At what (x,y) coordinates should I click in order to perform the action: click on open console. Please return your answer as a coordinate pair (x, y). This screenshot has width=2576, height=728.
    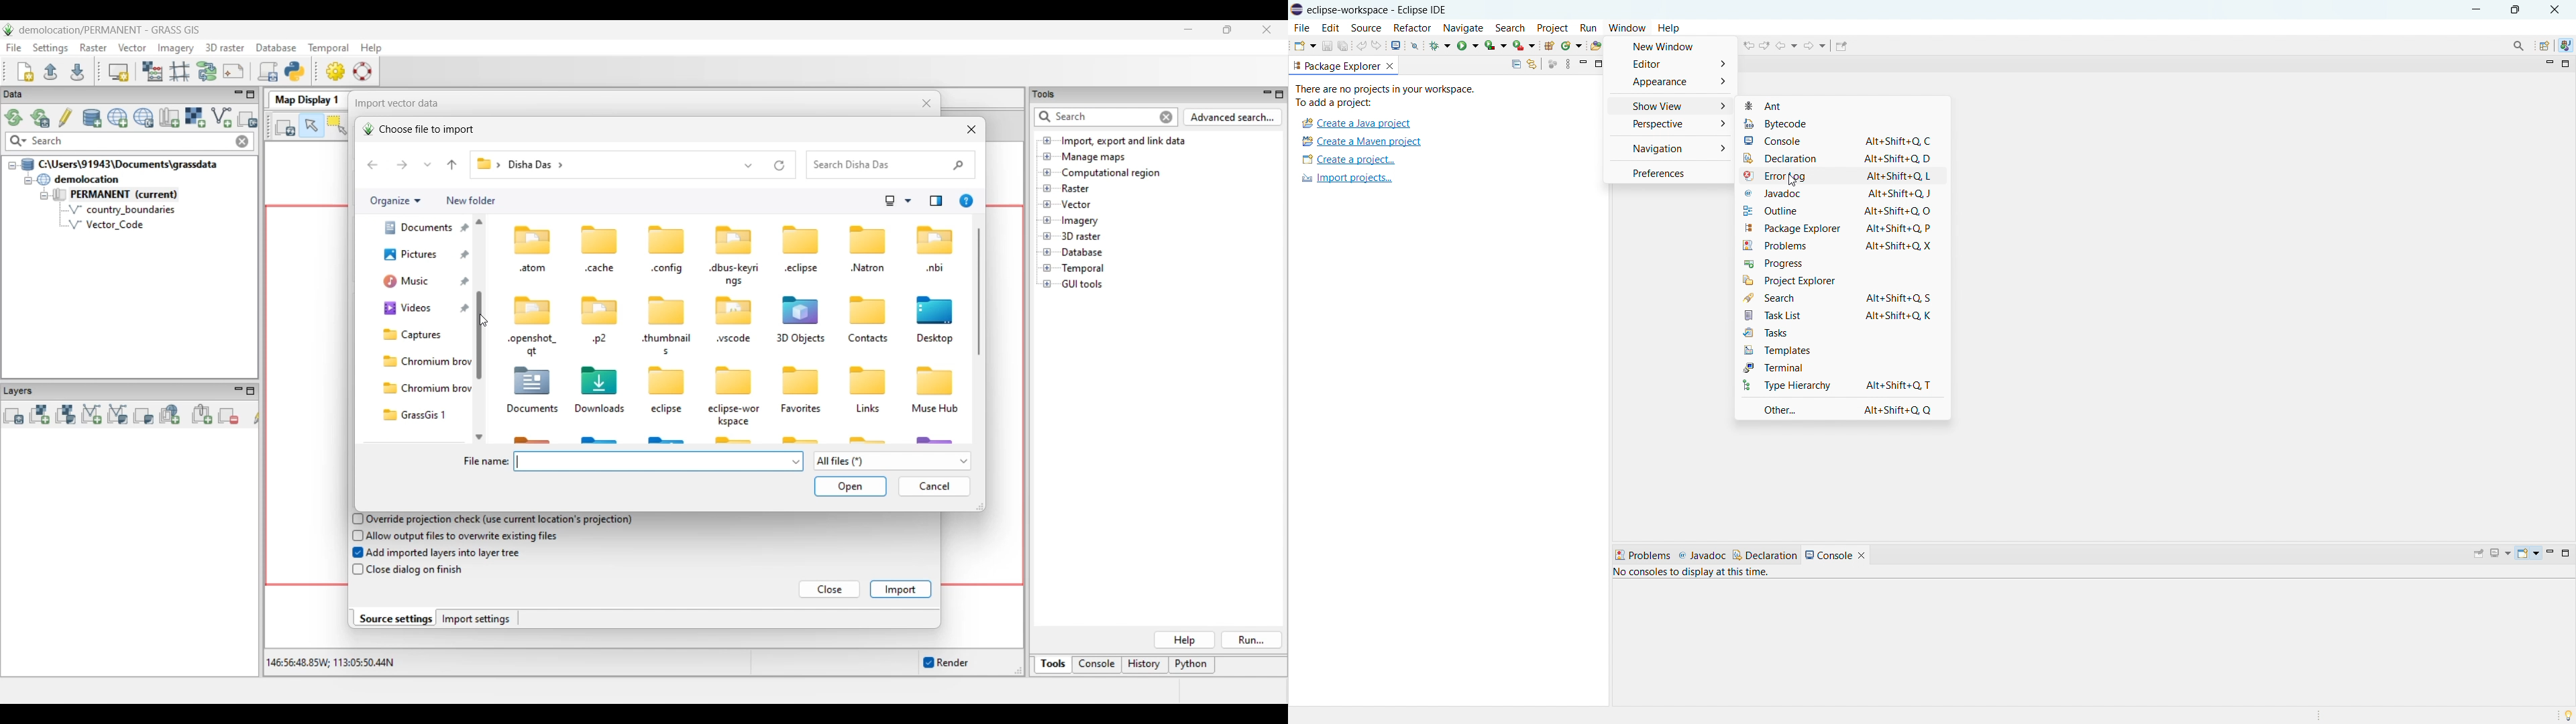
    Looking at the image, I should click on (2528, 554).